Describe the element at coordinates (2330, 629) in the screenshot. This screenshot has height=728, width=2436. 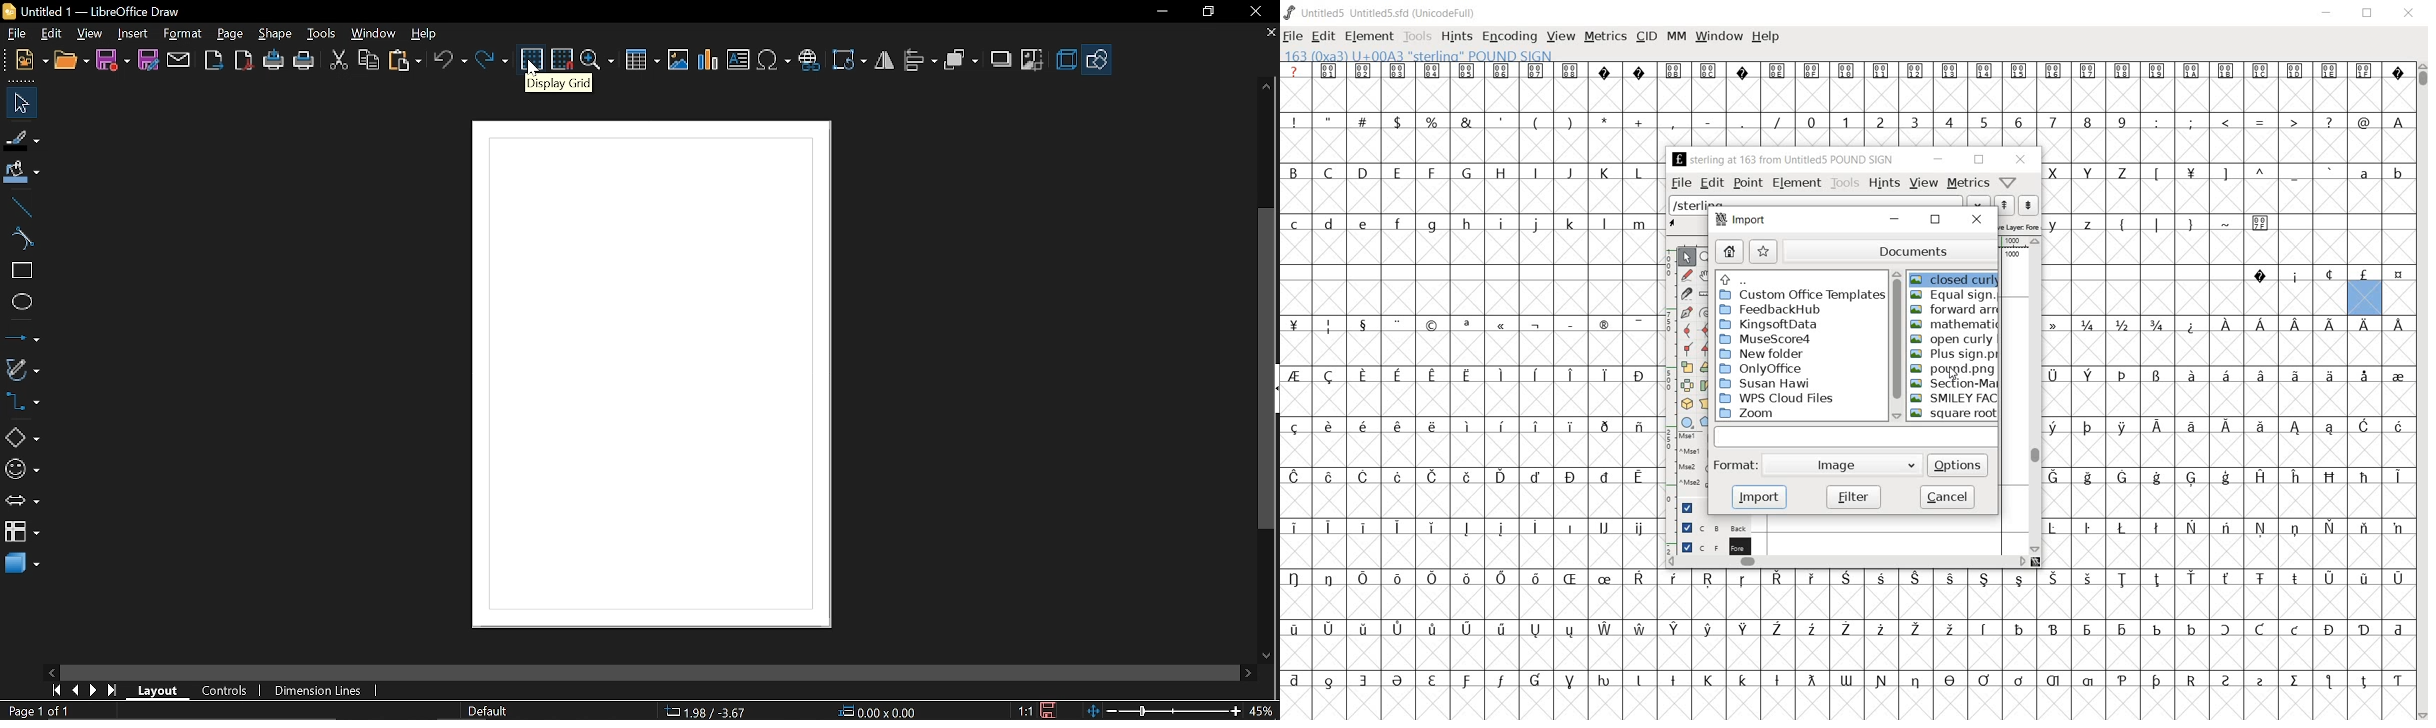
I see `Symbol` at that location.